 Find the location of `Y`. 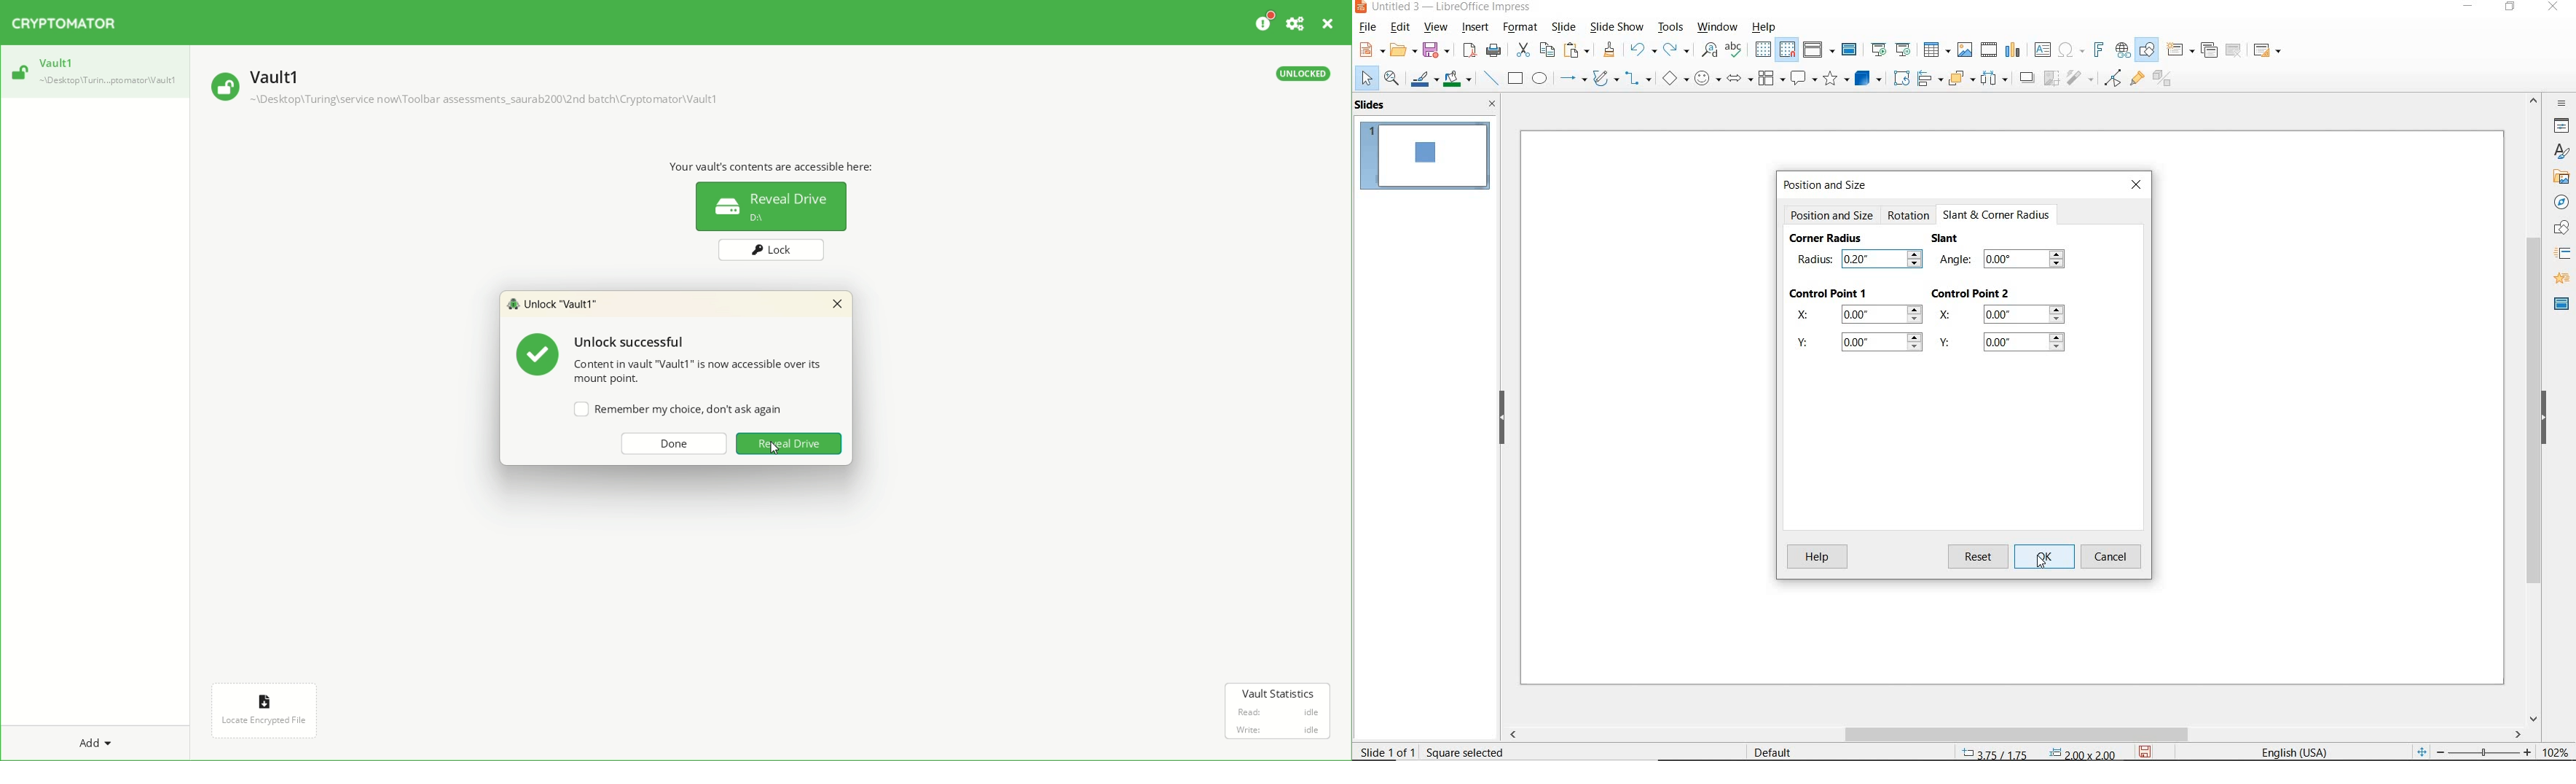

Y is located at coordinates (2004, 343).